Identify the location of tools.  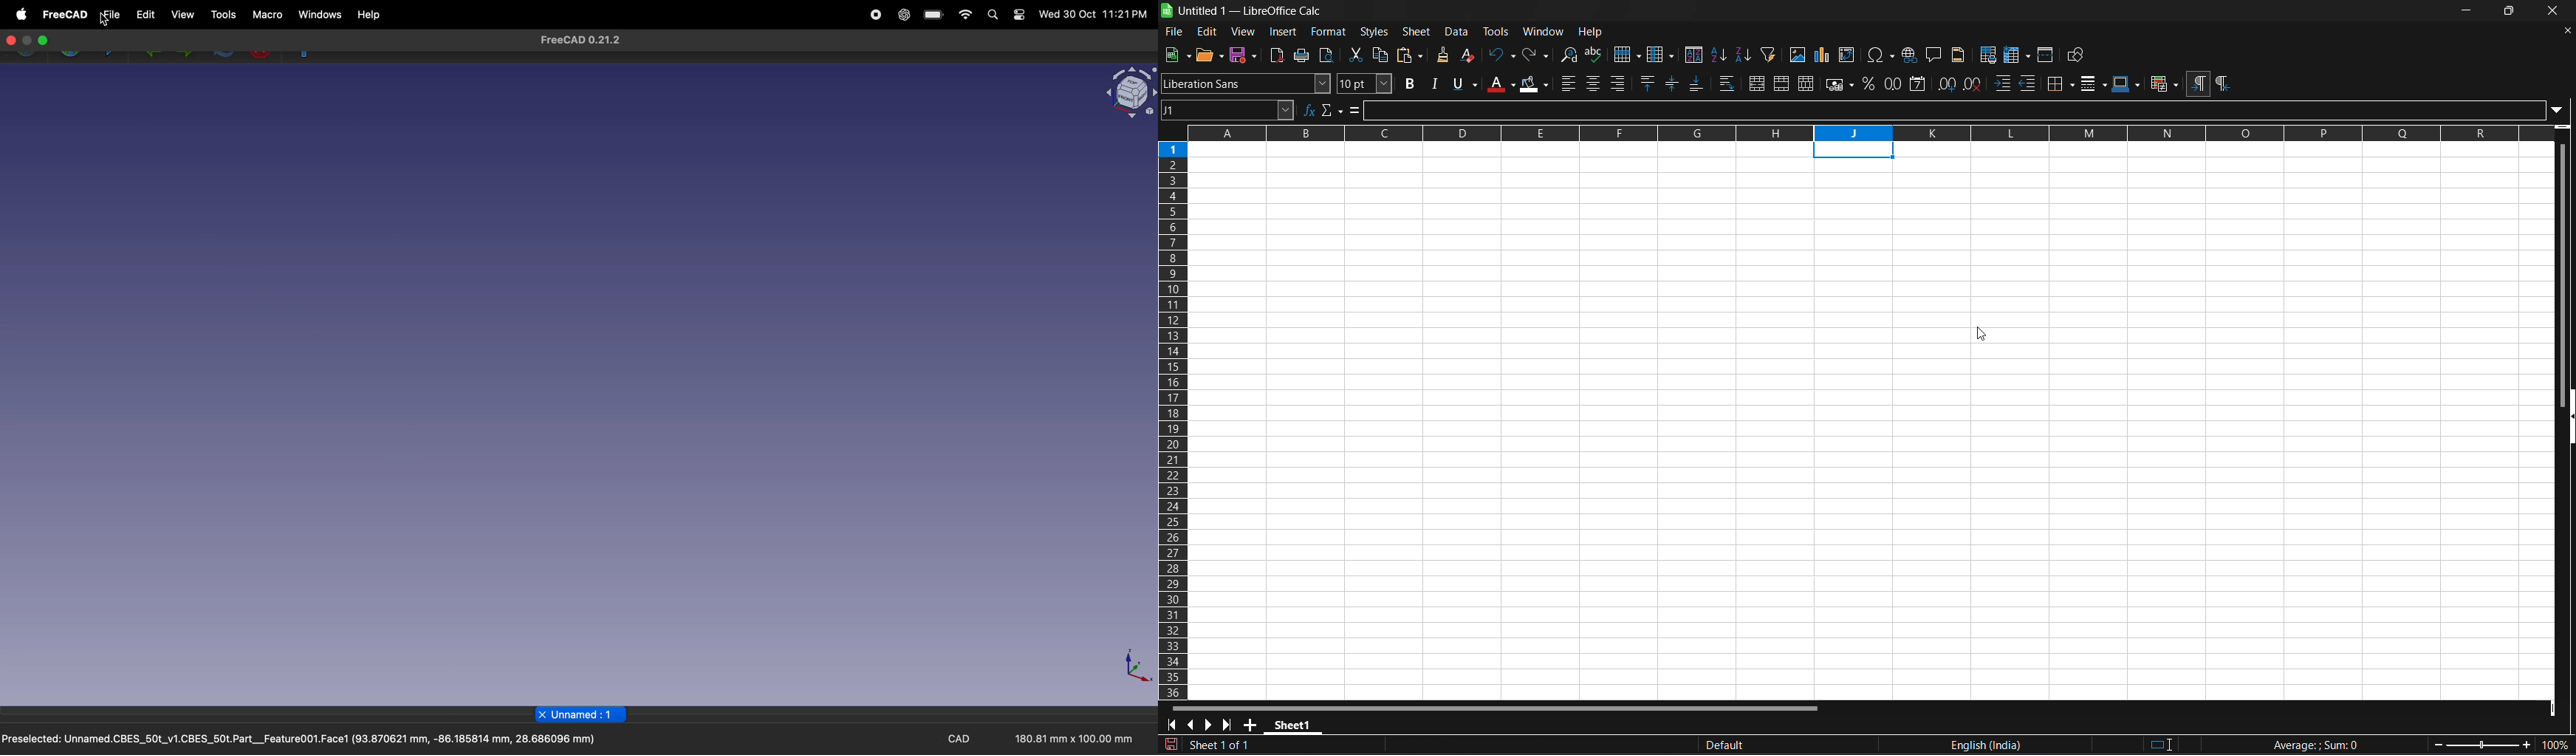
(220, 15).